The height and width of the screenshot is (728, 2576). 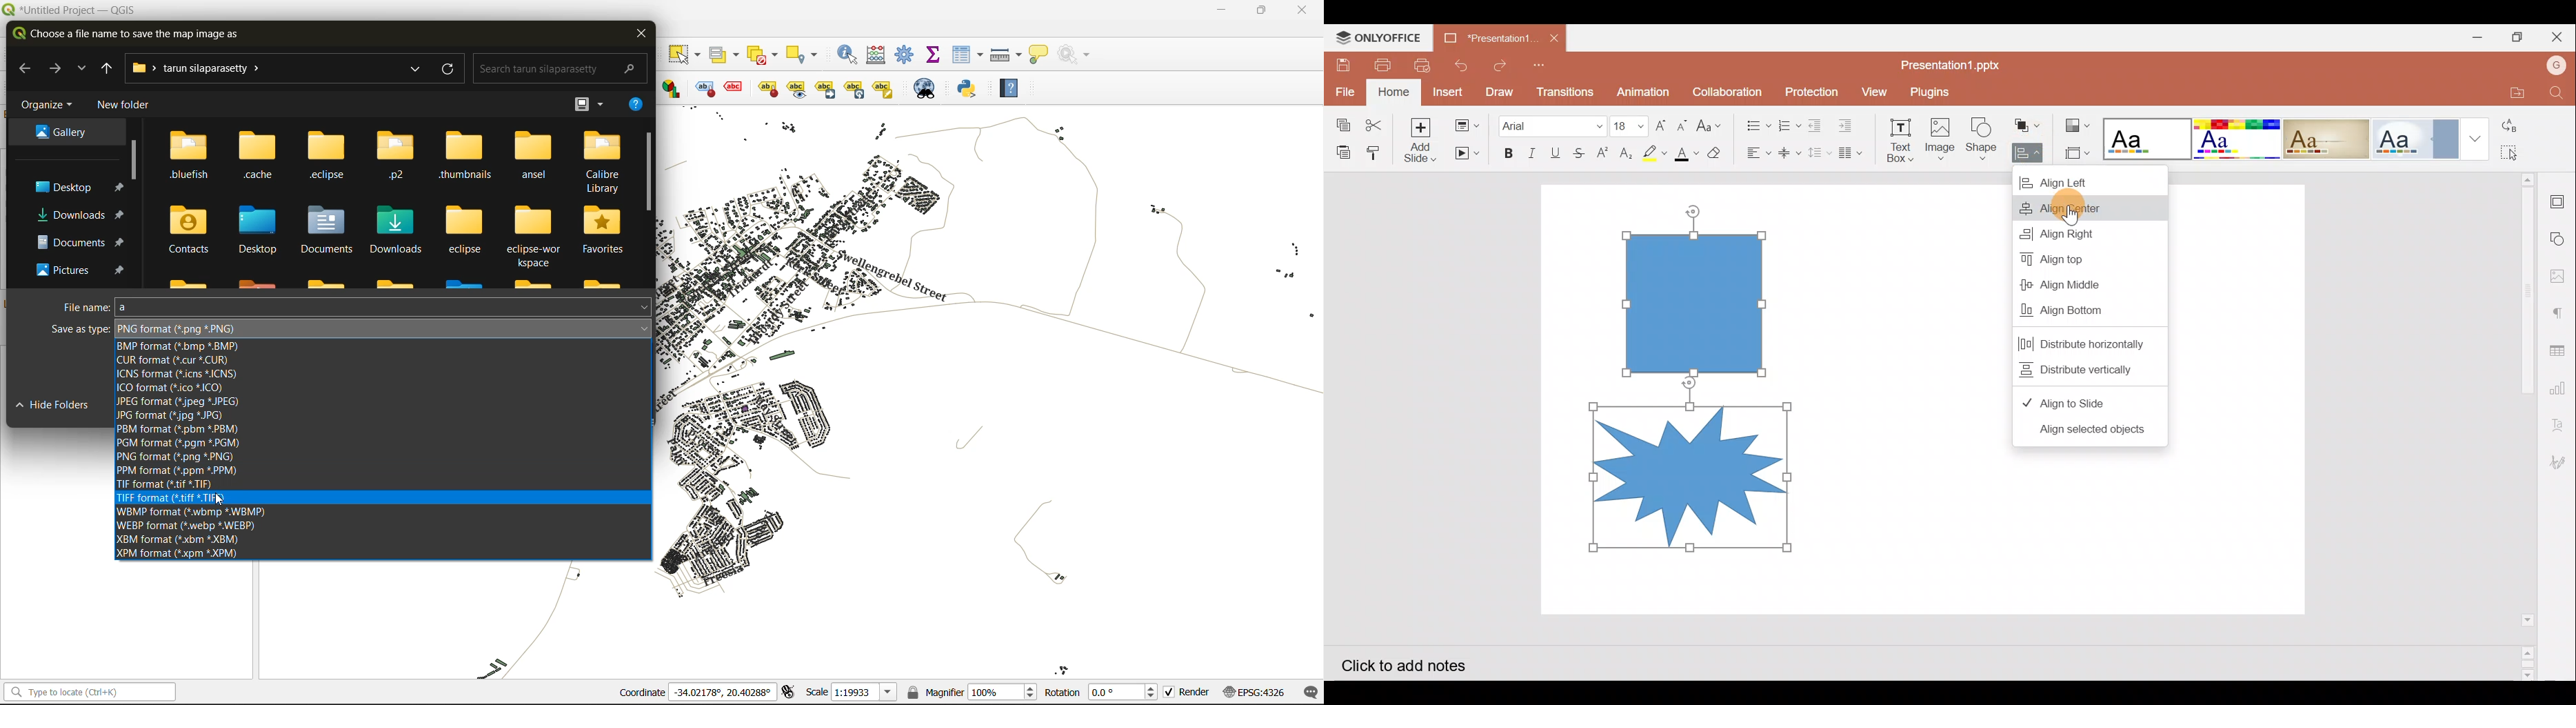 I want to click on tiff, so click(x=178, y=498).